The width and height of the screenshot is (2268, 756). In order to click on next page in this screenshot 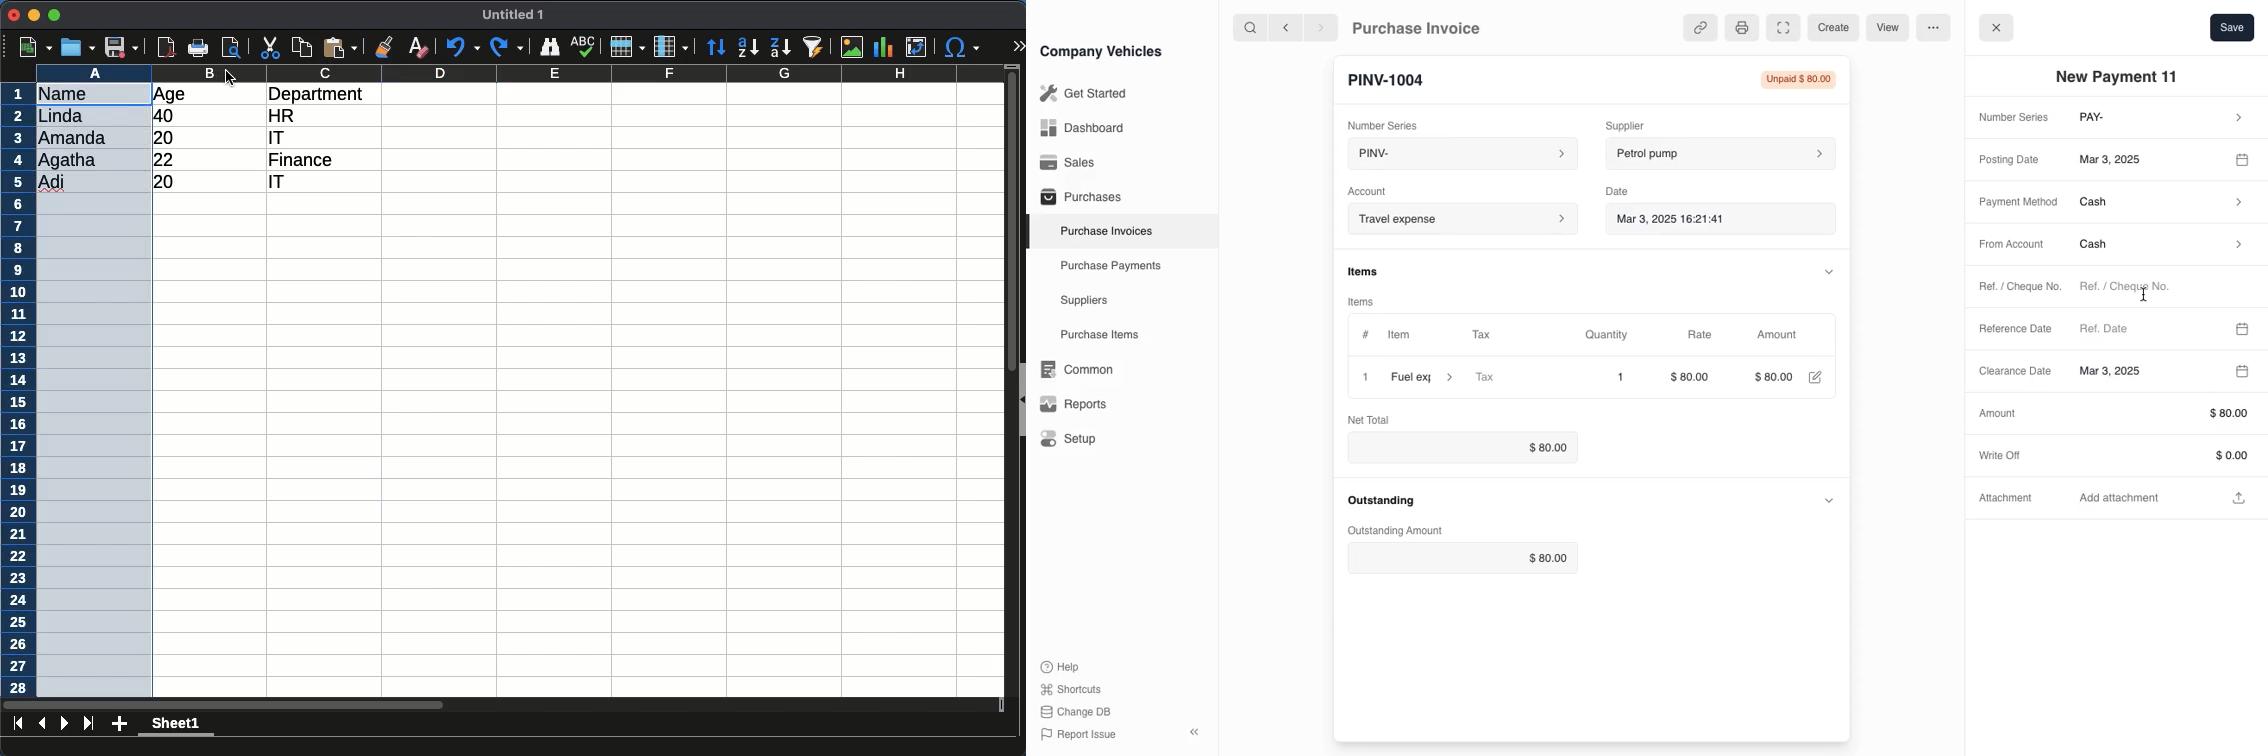, I will do `click(65, 723)`.